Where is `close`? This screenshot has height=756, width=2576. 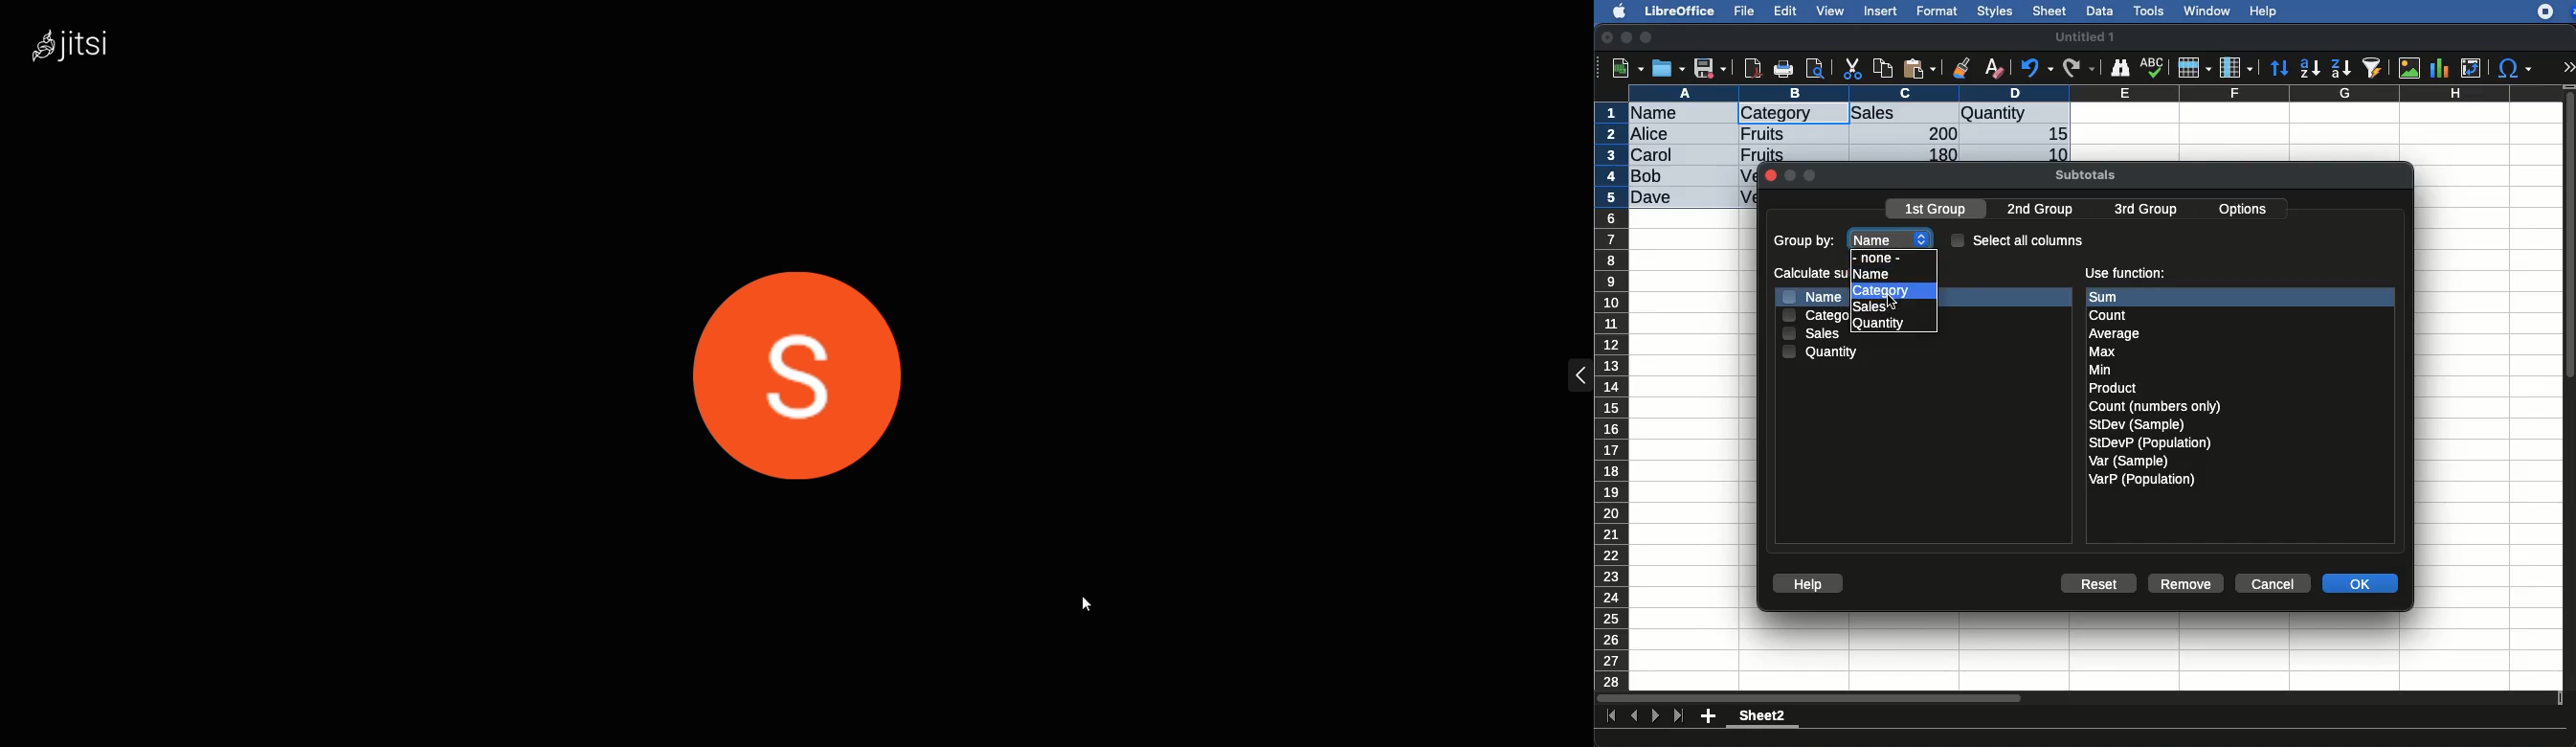
close is located at coordinates (1608, 39).